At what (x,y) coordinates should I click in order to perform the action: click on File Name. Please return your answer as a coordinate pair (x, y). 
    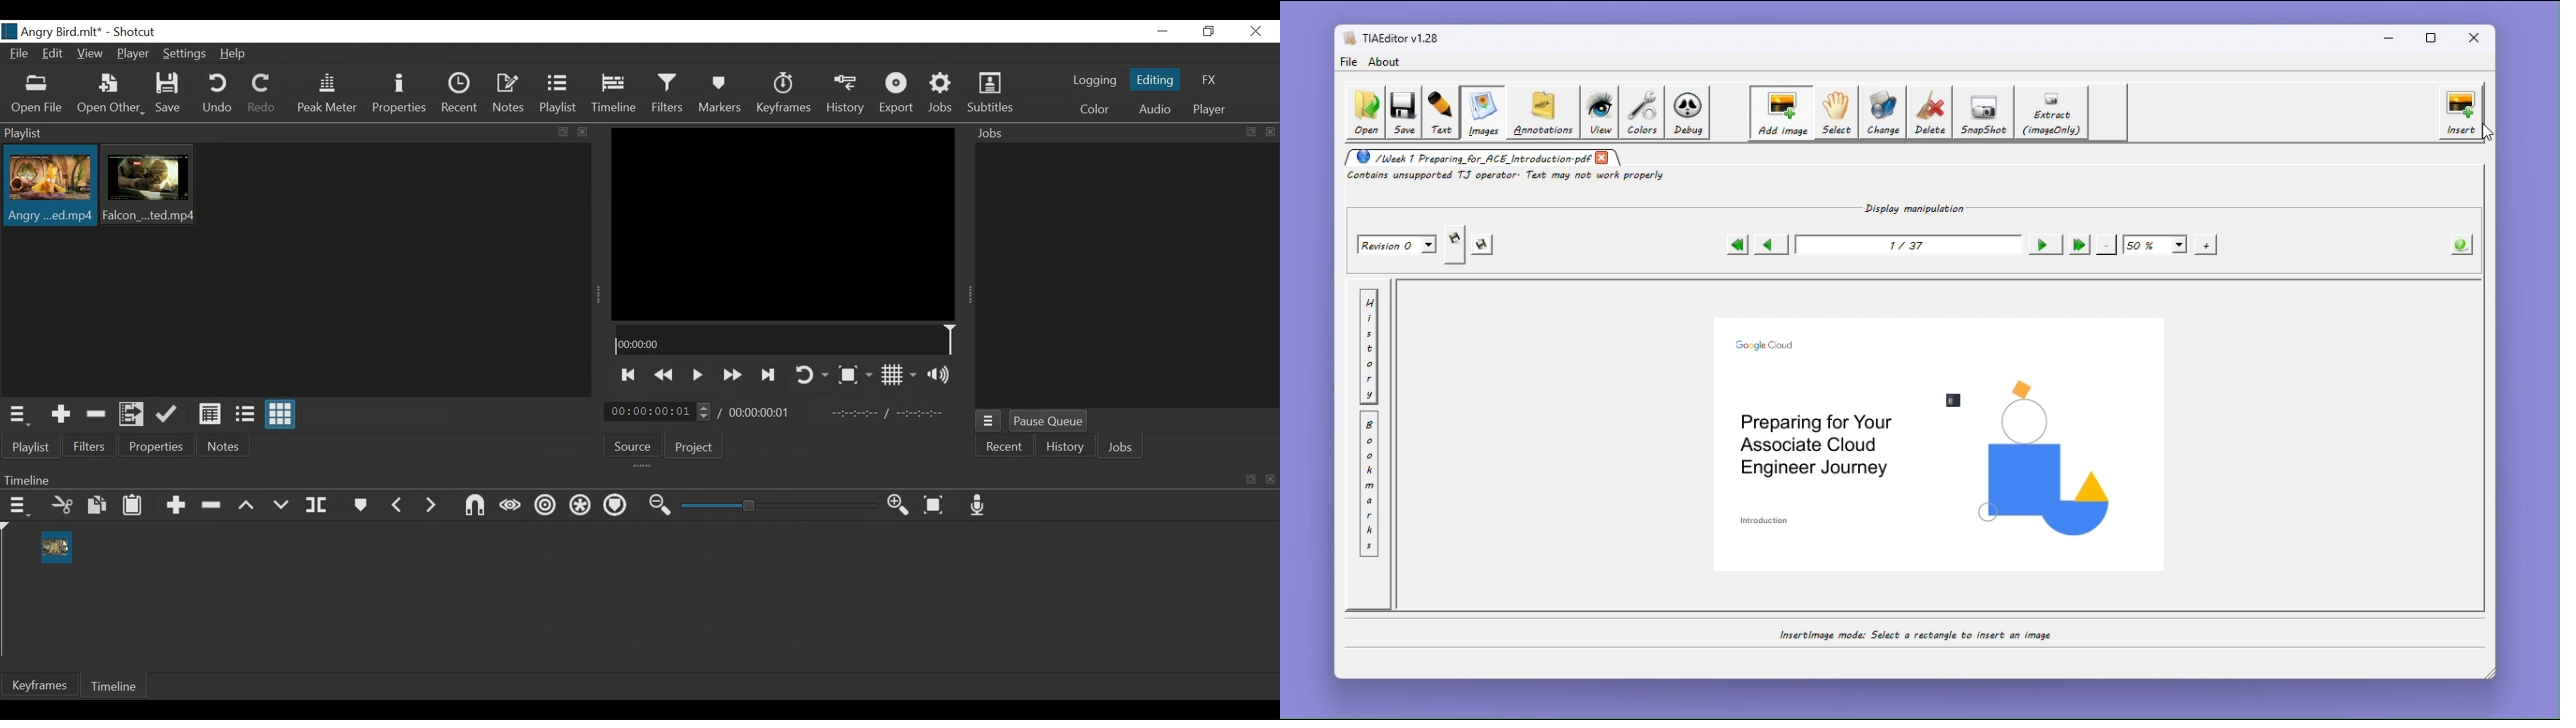
    Looking at the image, I should click on (55, 31).